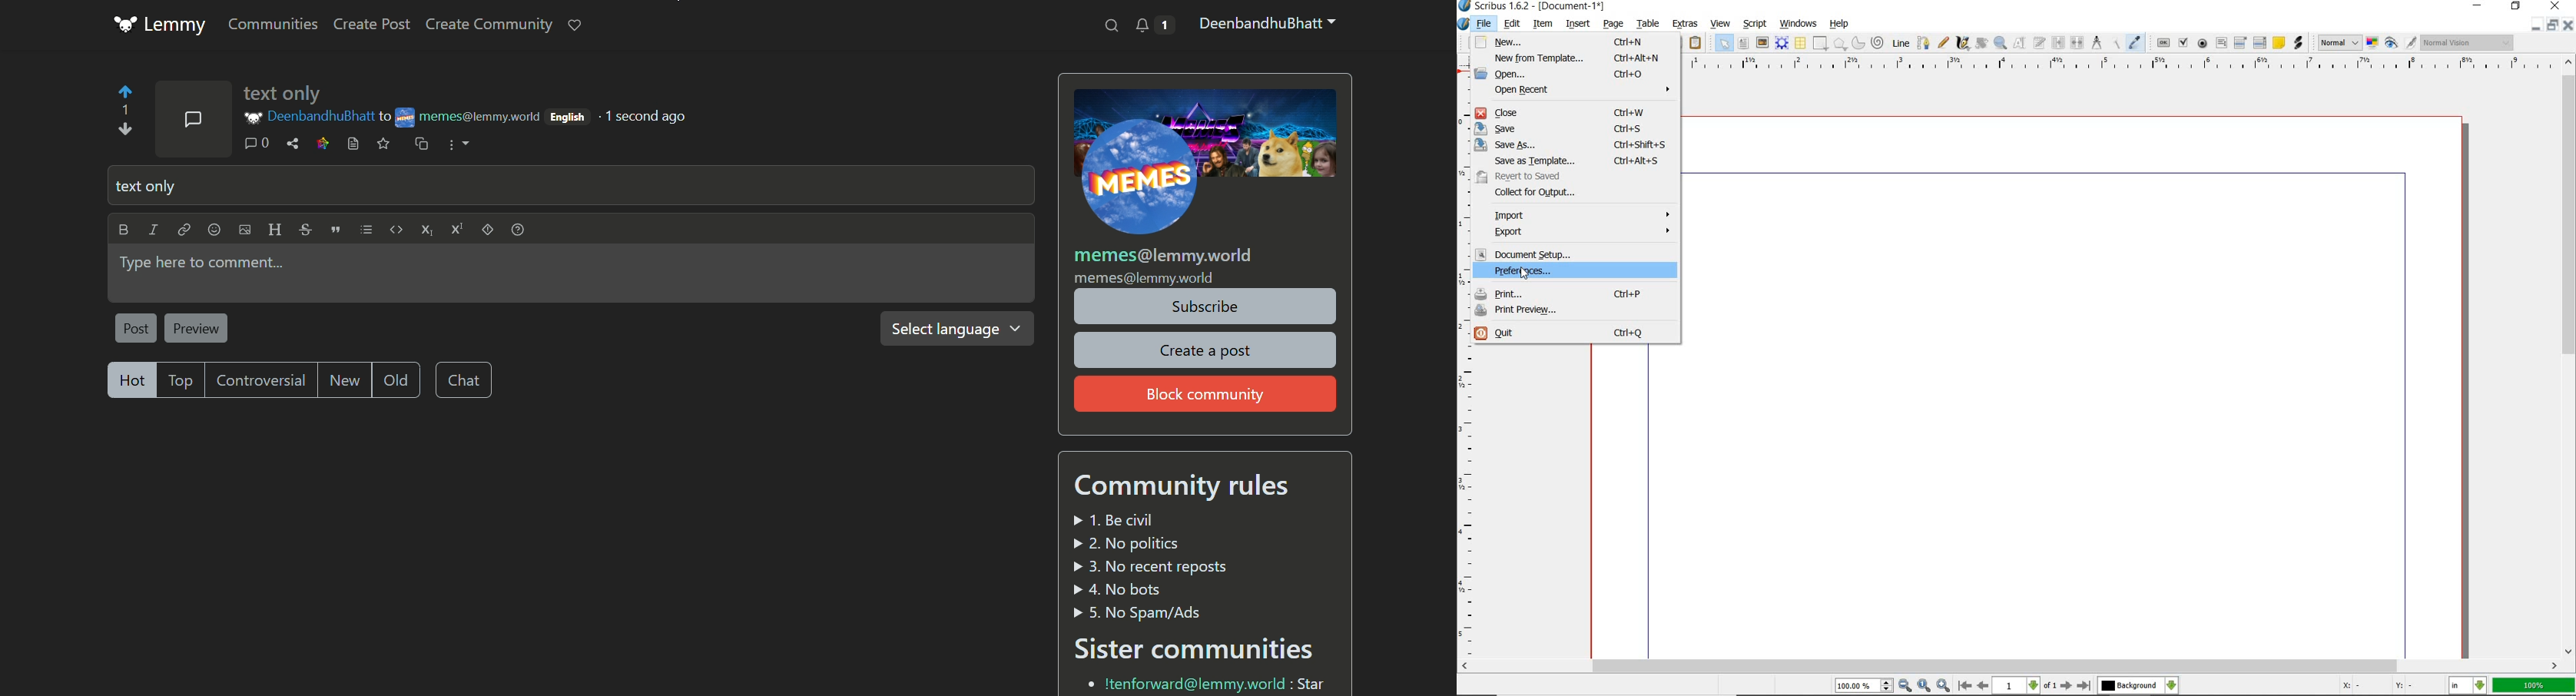  What do you see at coordinates (2279, 43) in the screenshot?
I see `text annotation` at bounding box center [2279, 43].